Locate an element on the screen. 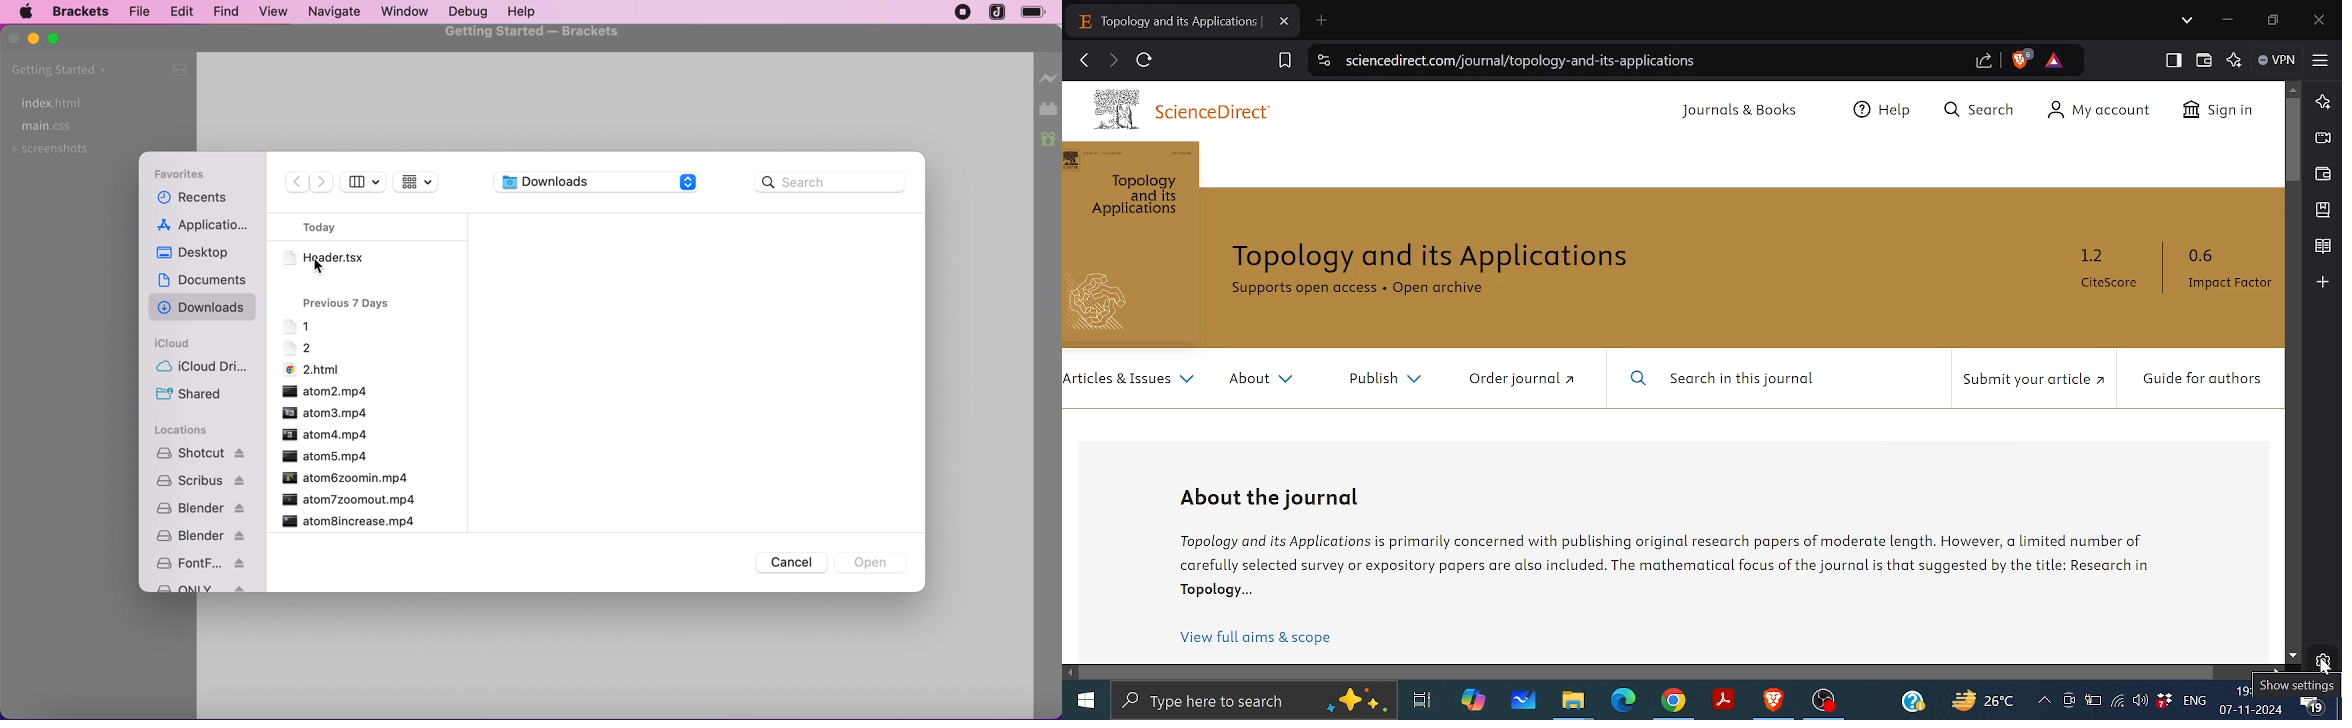 Image resolution: width=2352 pixels, height=728 pixels. open is located at coordinates (873, 561).